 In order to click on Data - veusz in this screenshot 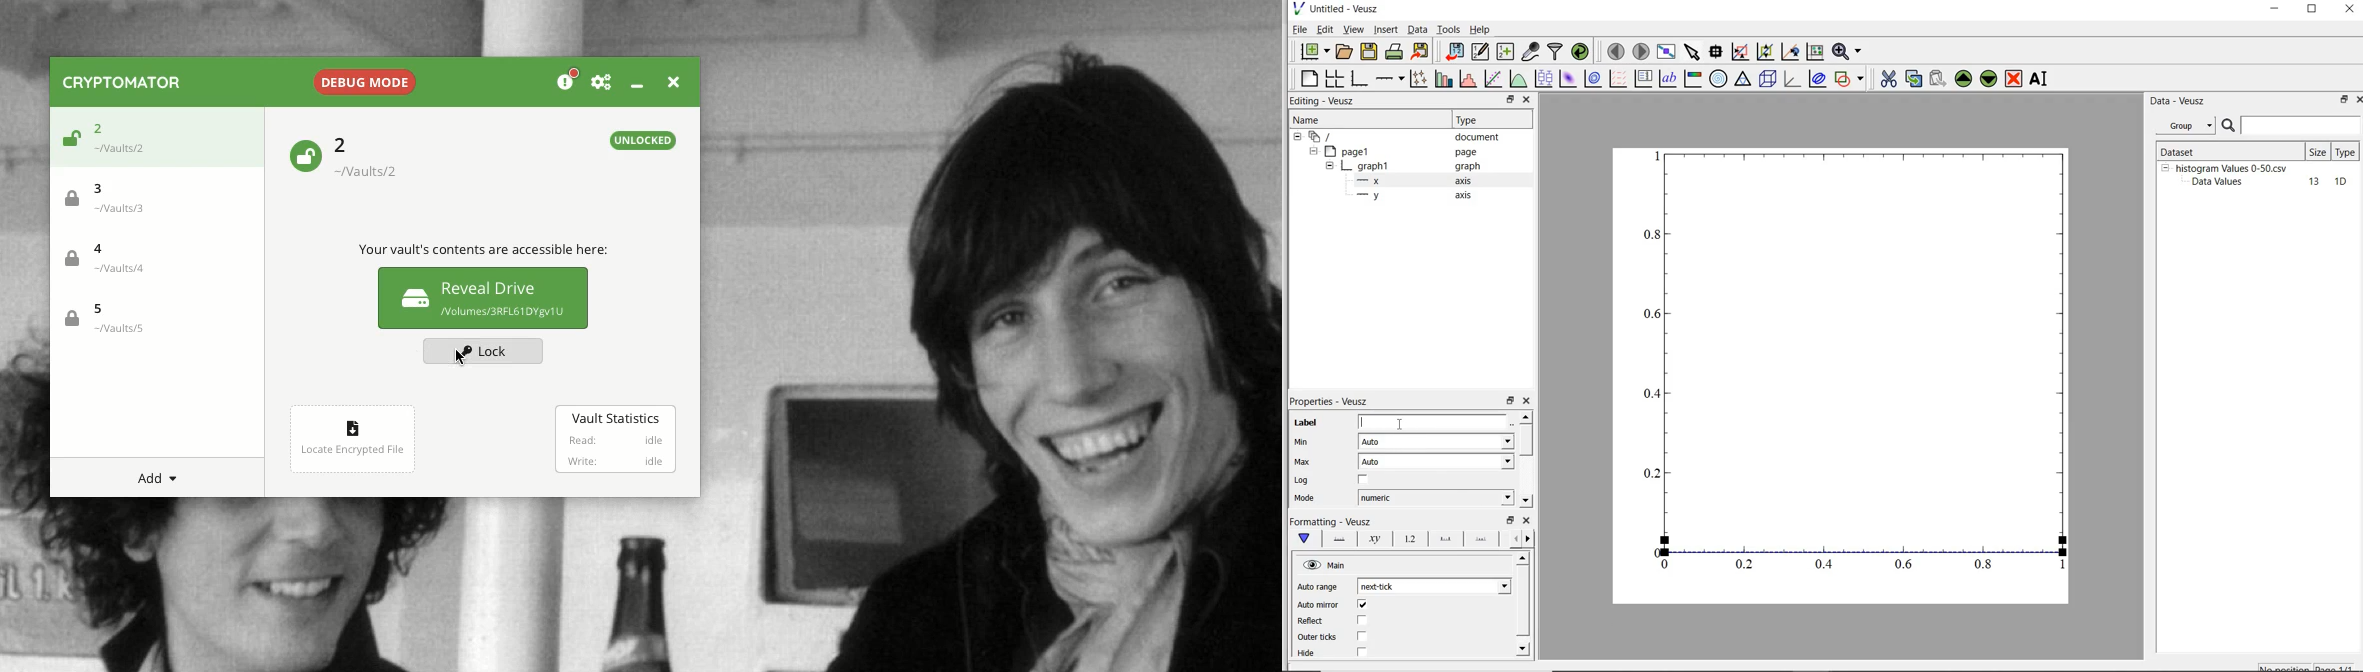, I will do `click(2180, 102)`.